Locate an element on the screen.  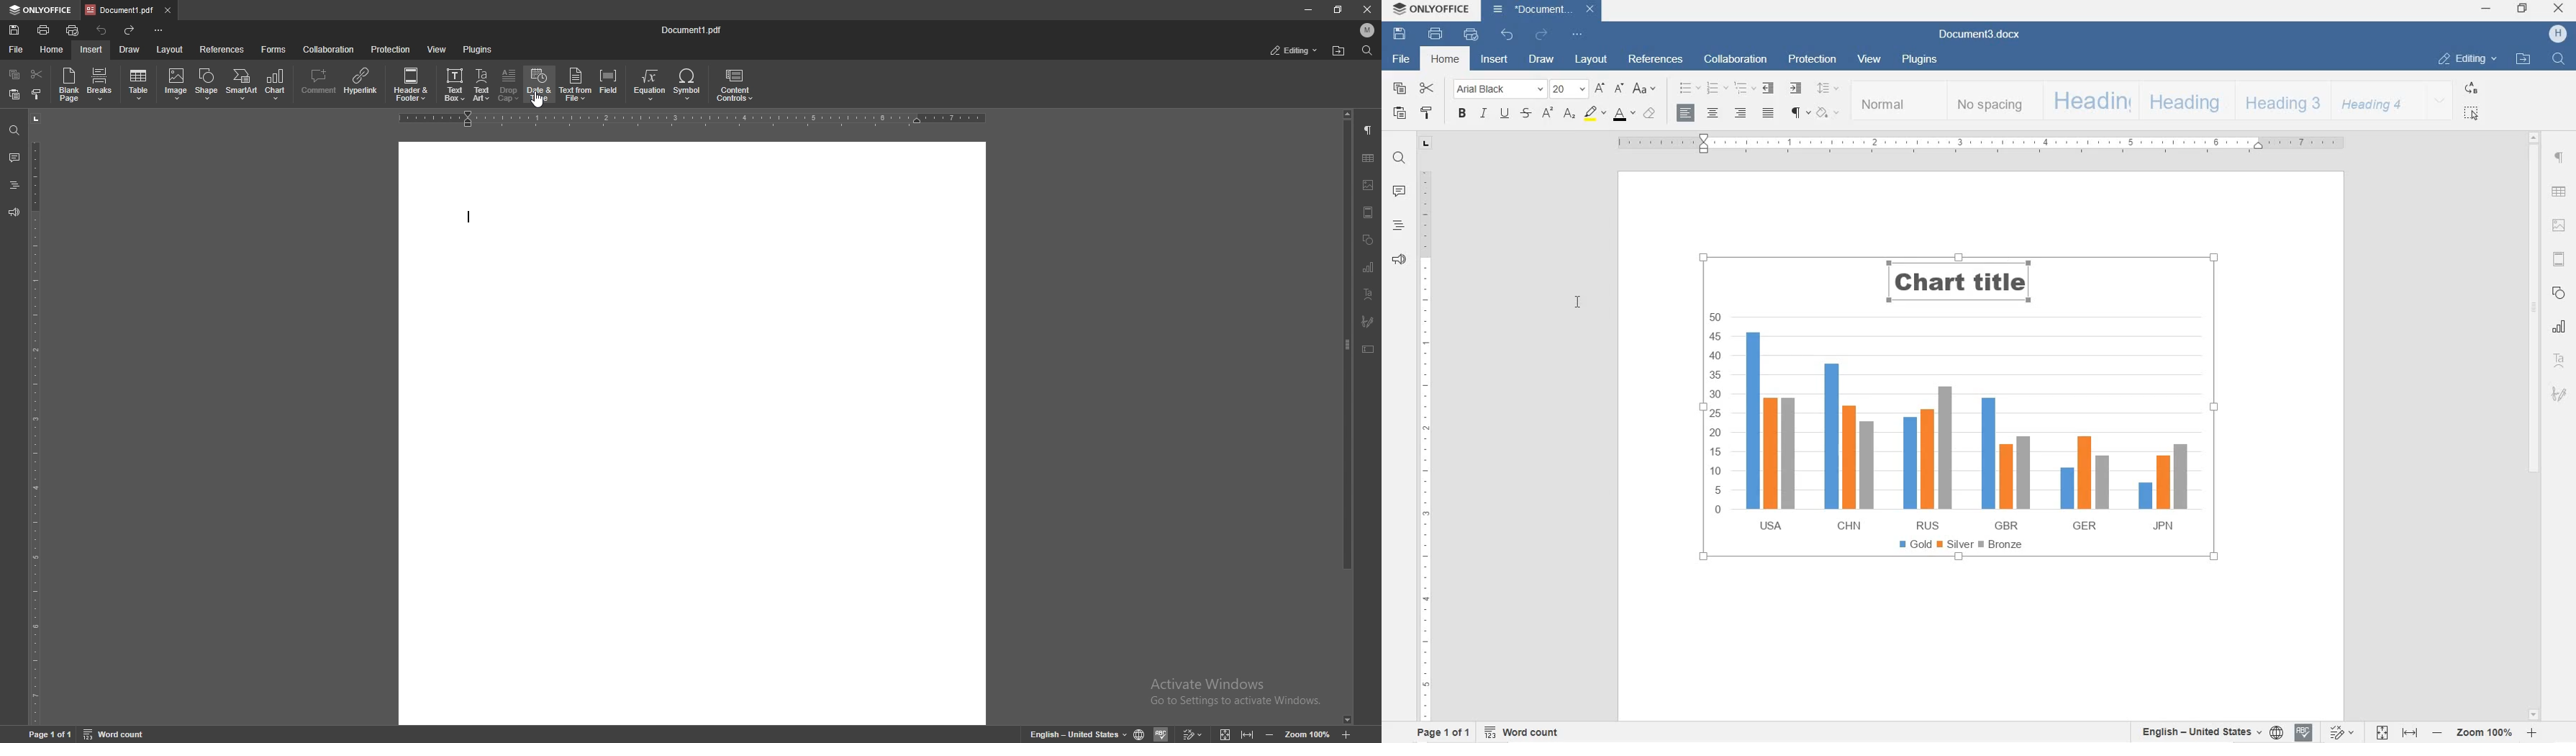
NO SPACING is located at coordinates (1991, 102).